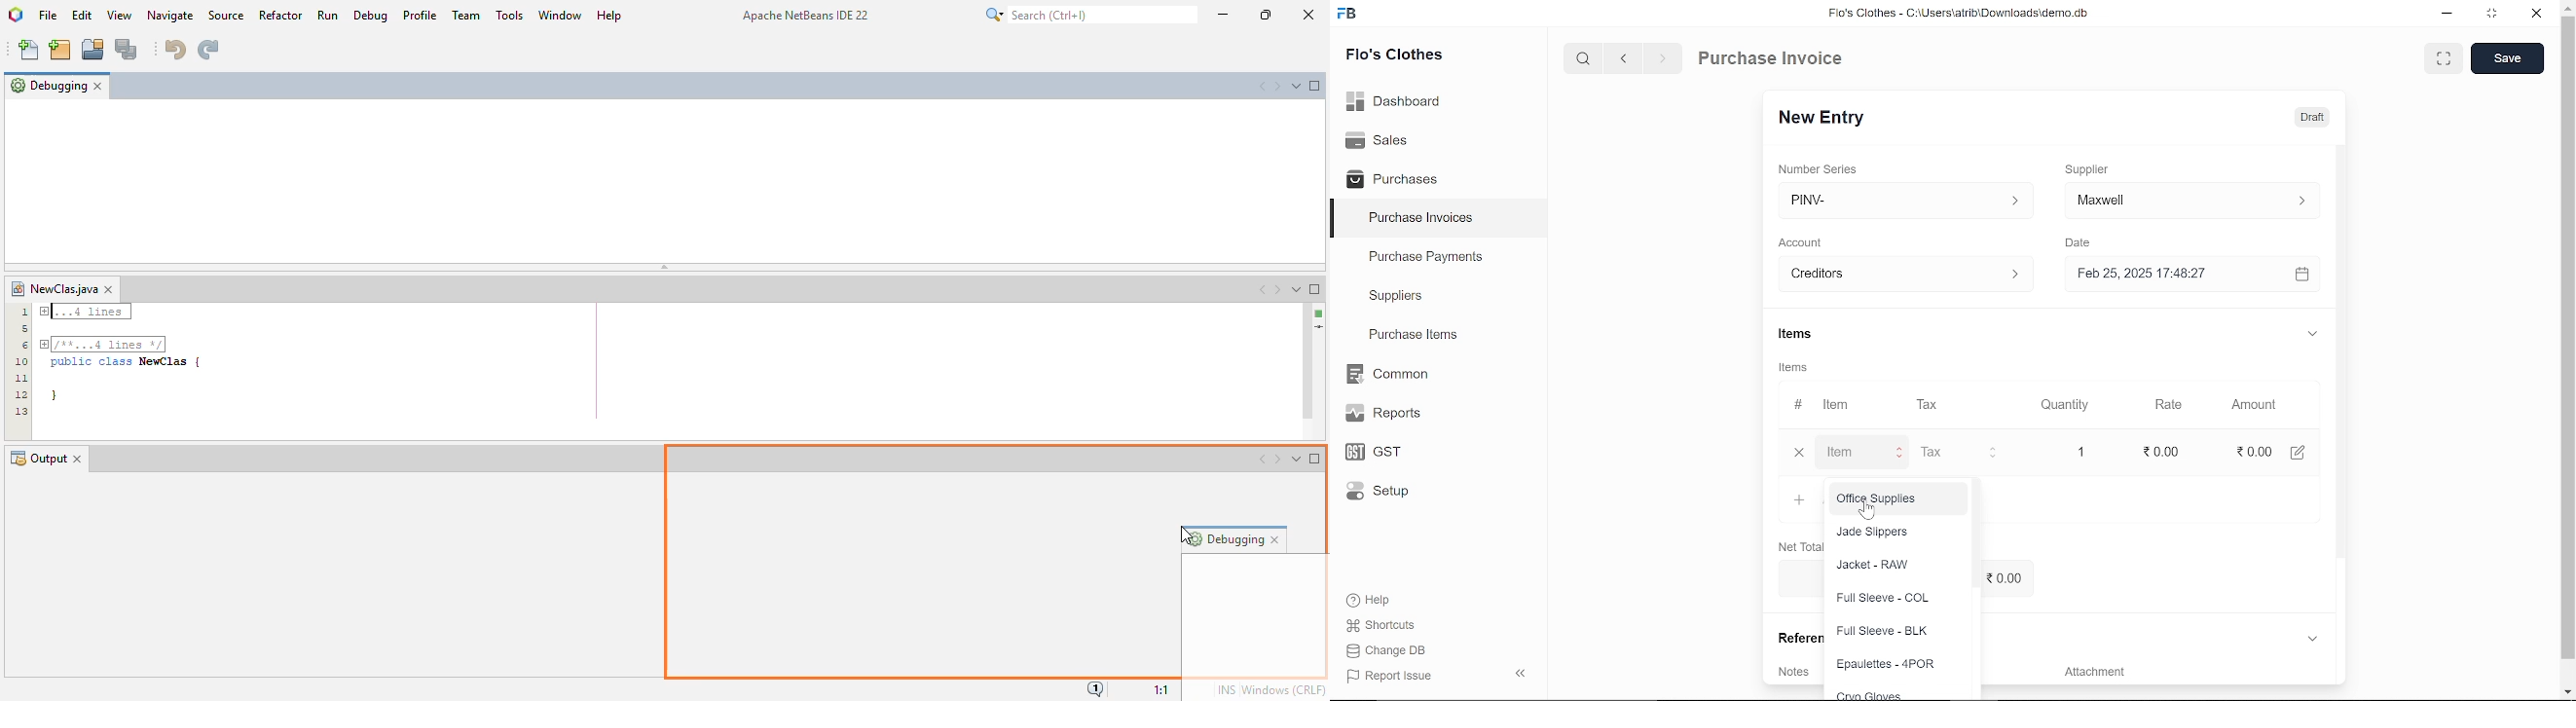 The height and width of the screenshot is (728, 2576). I want to click on close, so click(1803, 452).